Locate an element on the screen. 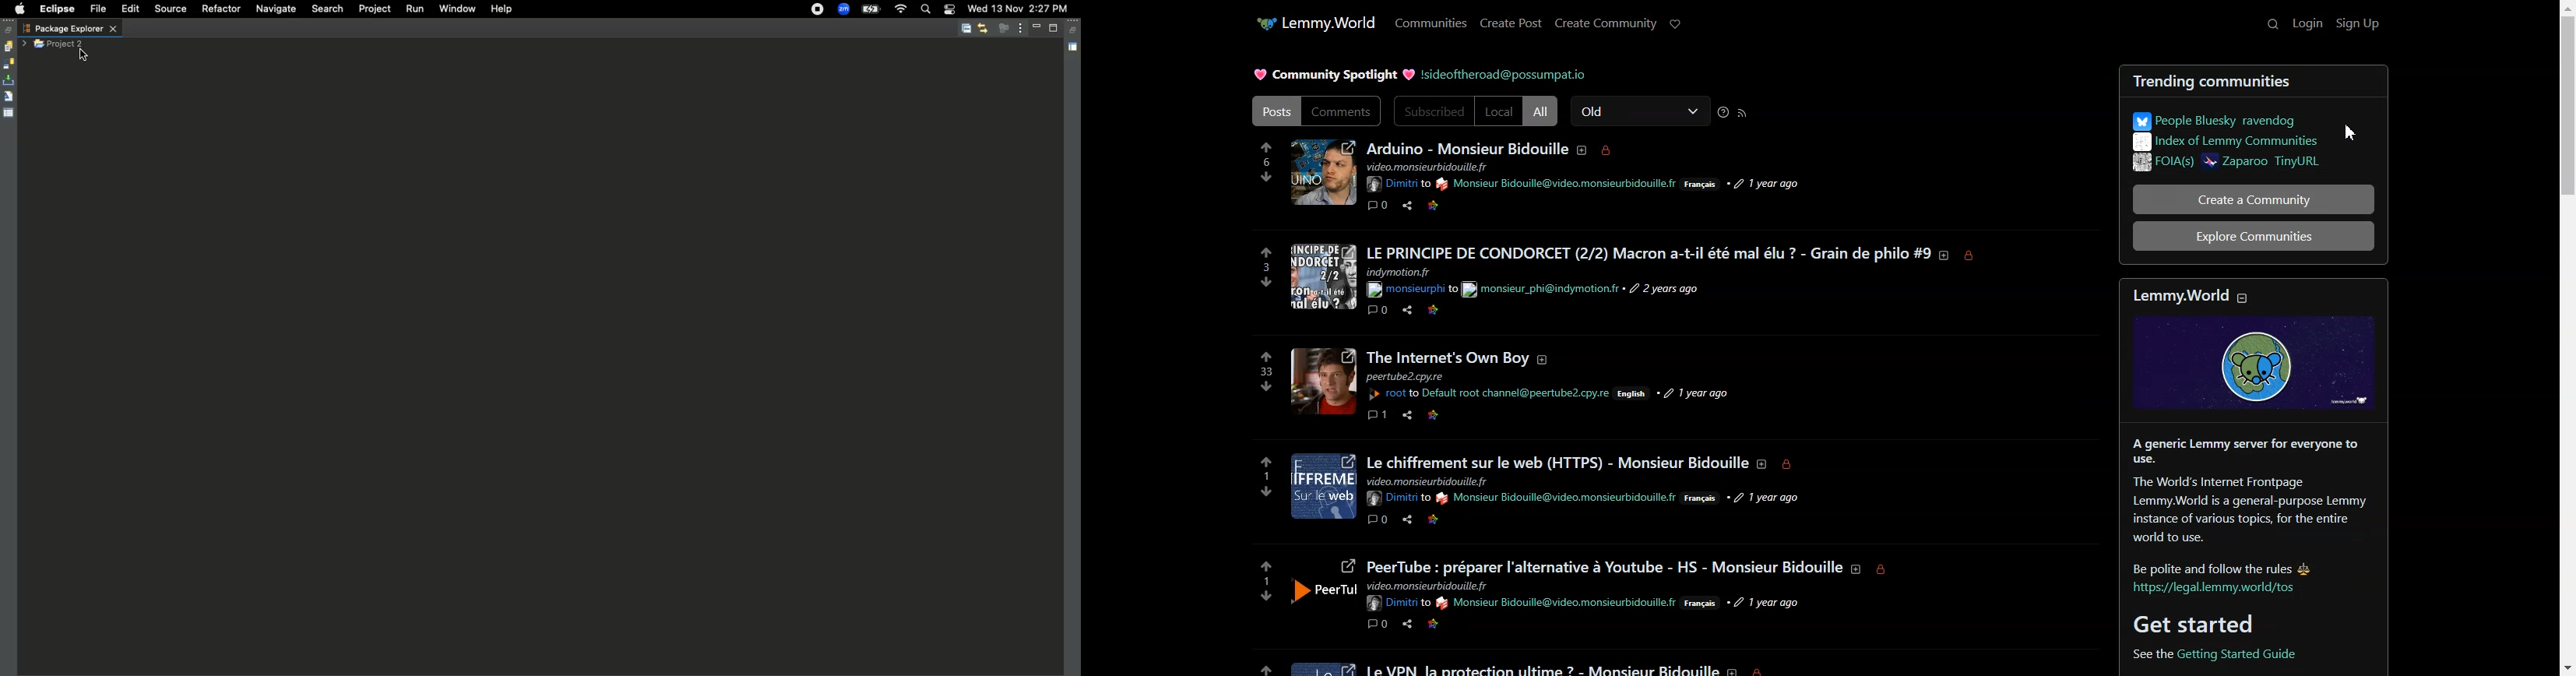 The height and width of the screenshot is (700, 2576). Refactor is located at coordinates (220, 9).